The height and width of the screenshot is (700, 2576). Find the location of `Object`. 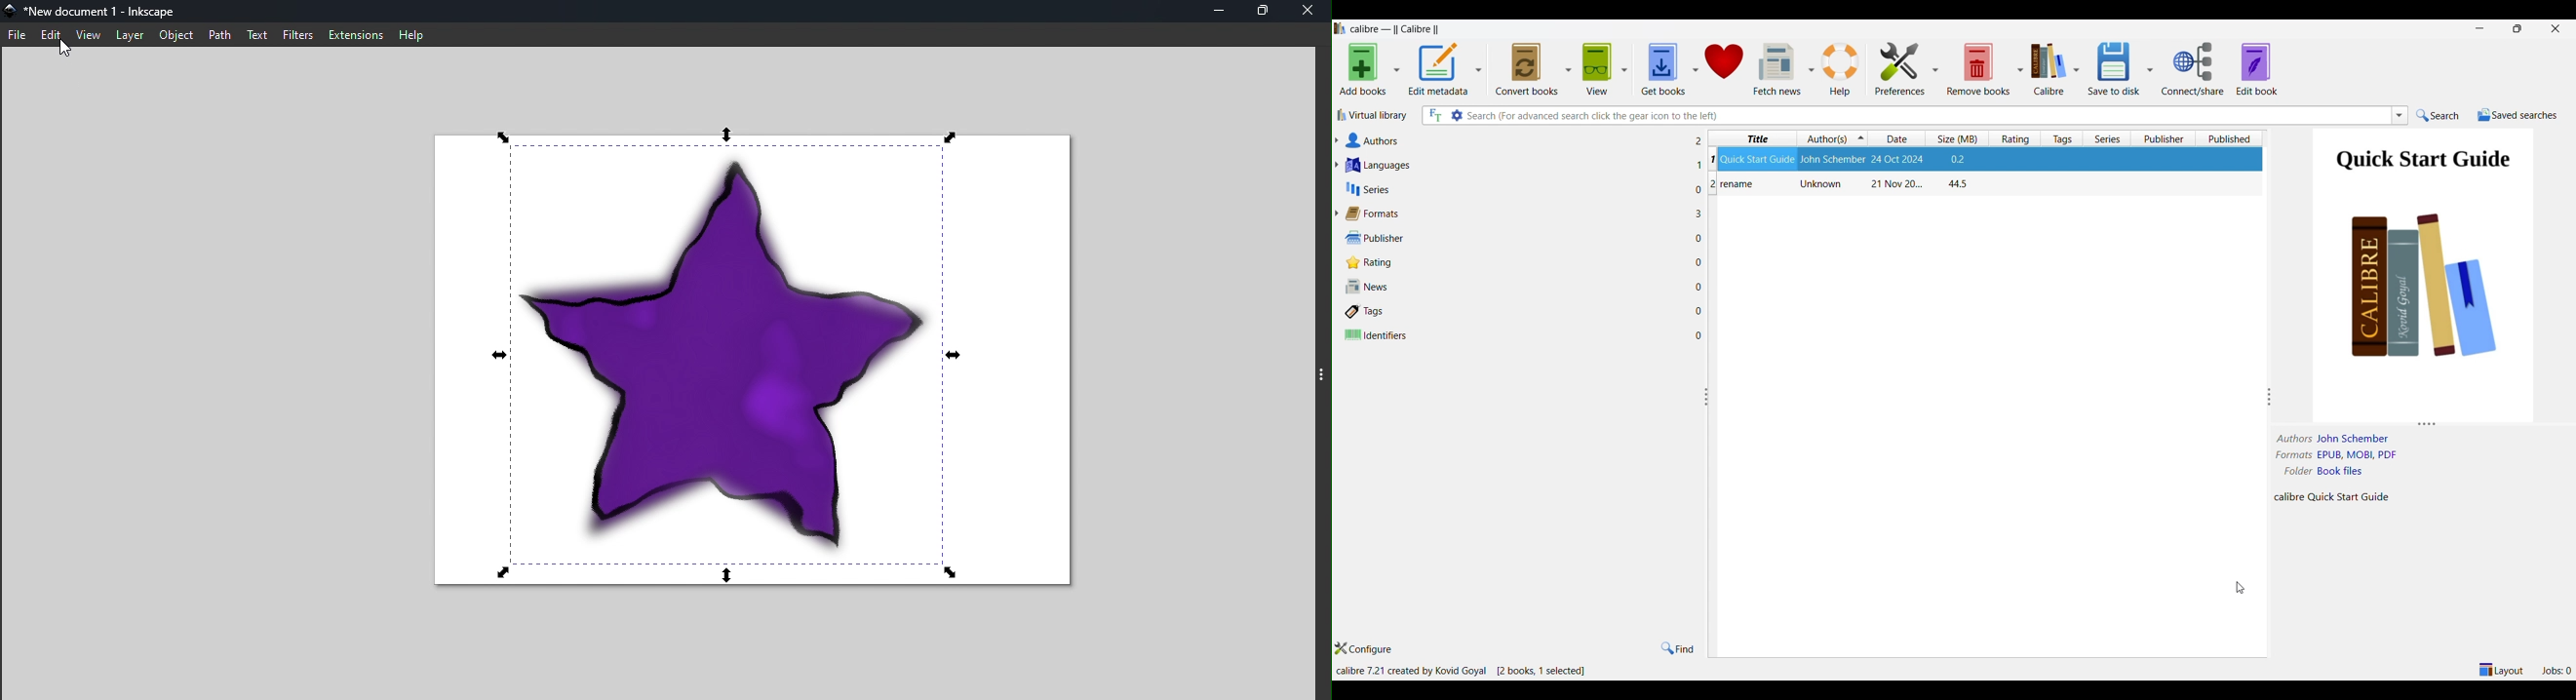

Object is located at coordinates (176, 35).